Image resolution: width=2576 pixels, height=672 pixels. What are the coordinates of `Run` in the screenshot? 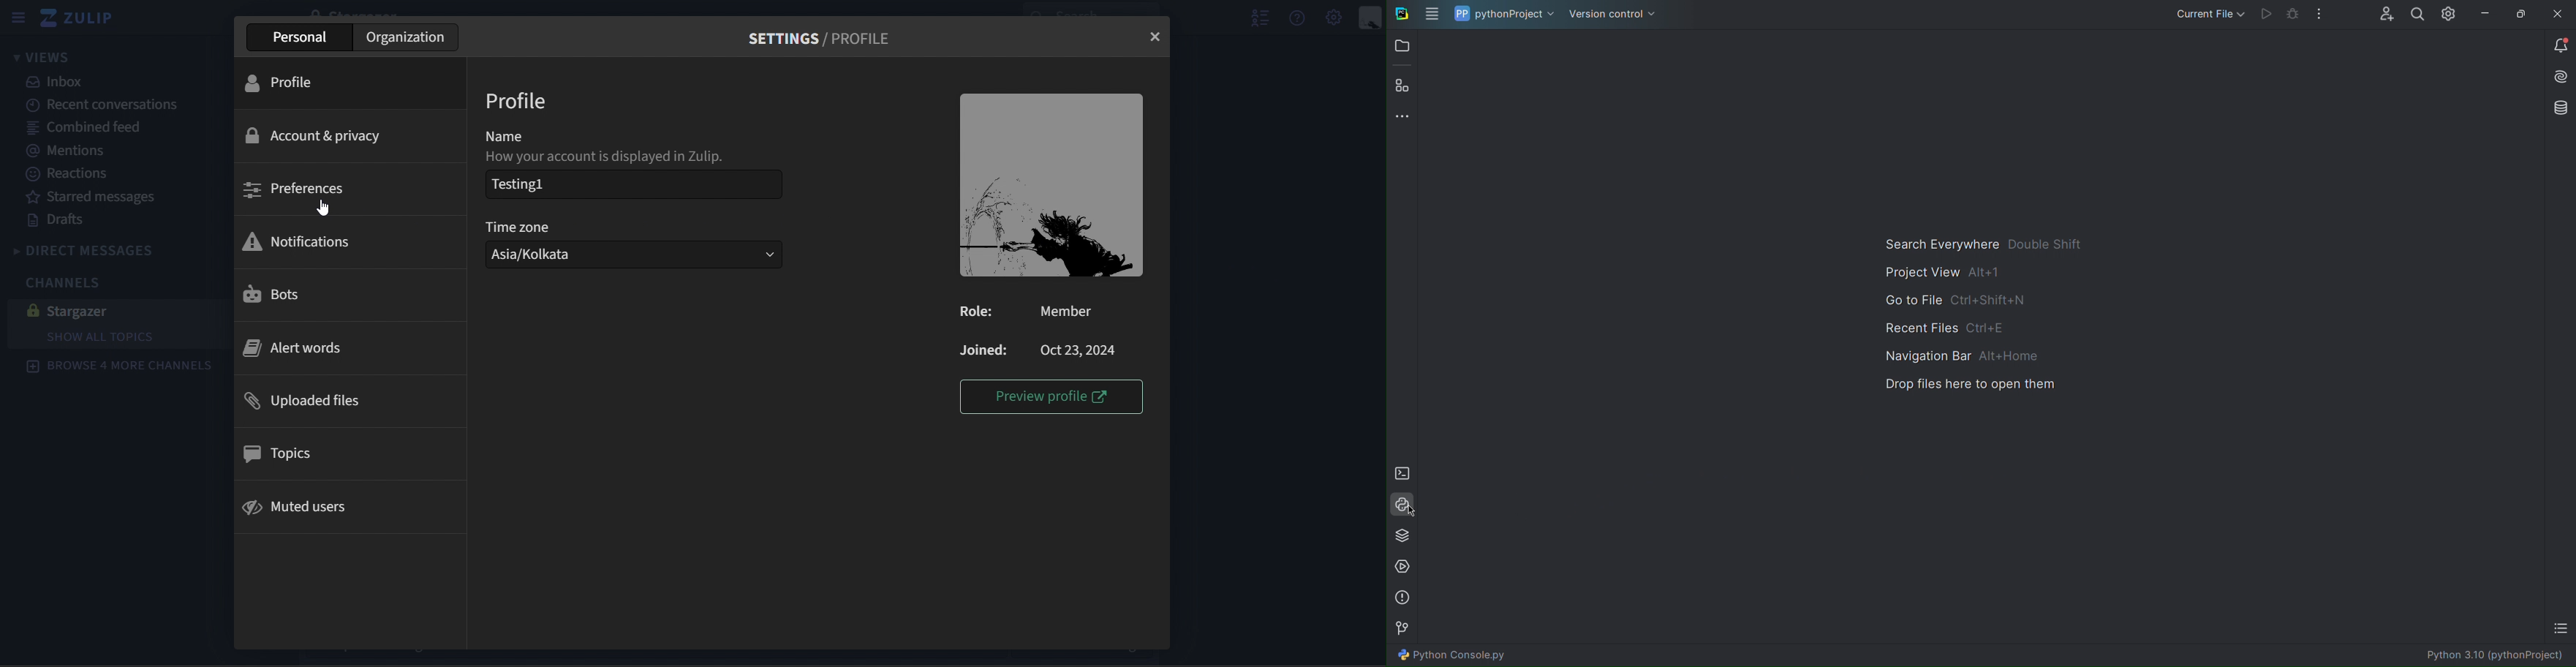 It's located at (2262, 15).